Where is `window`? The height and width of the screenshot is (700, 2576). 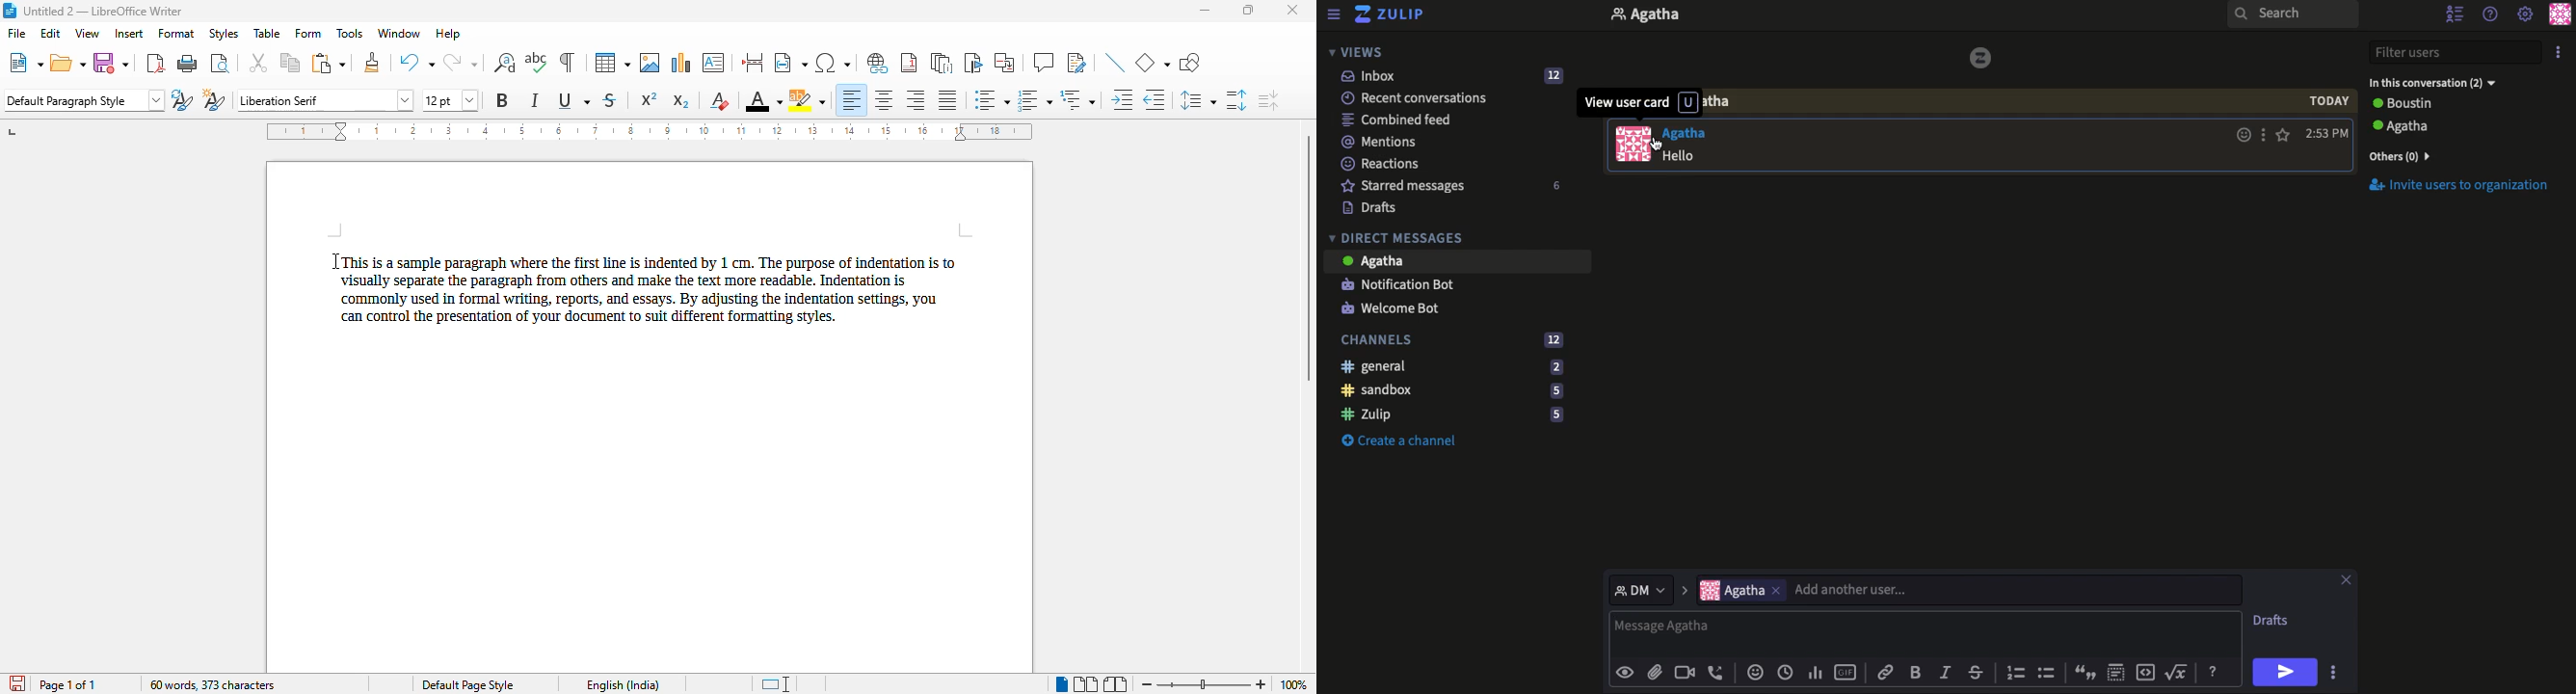 window is located at coordinates (399, 34).